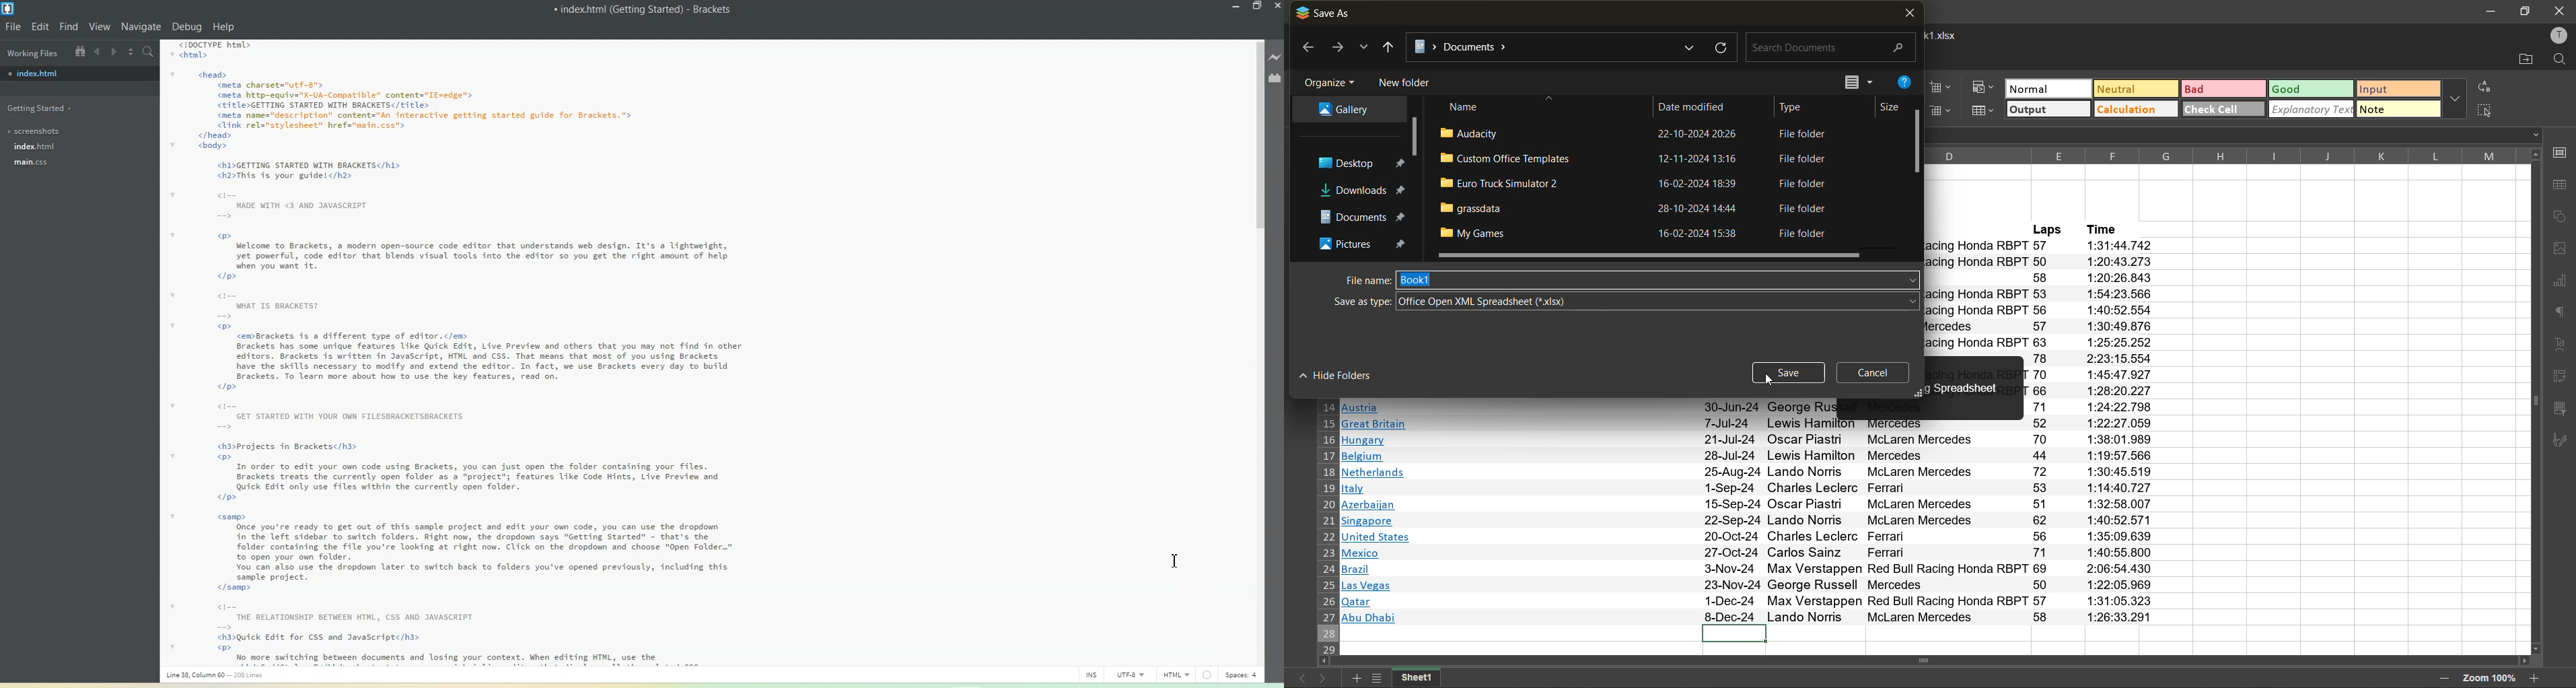 Image resolution: width=2576 pixels, height=700 pixels. What do you see at coordinates (1424, 679) in the screenshot?
I see `sheet name` at bounding box center [1424, 679].